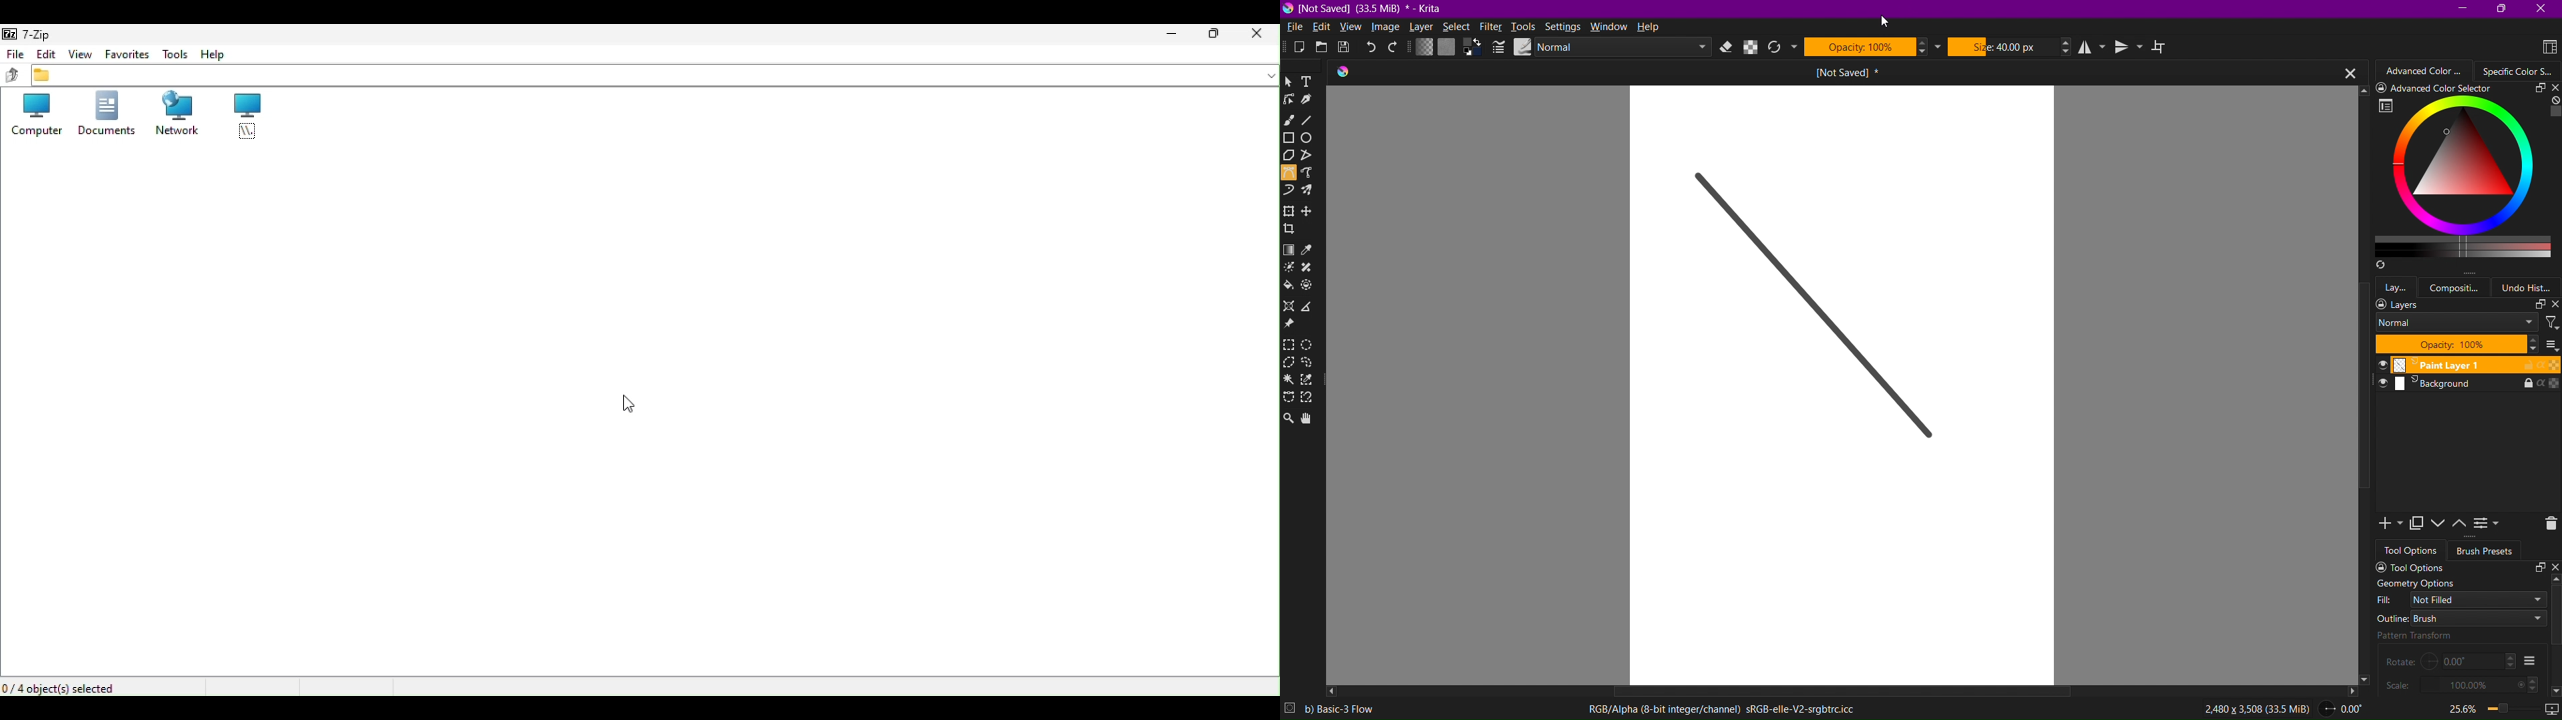 The image size is (2576, 728). What do you see at coordinates (1446, 48) in the screenshot?
I see `Fill Patterns` at bounding box center [1446, 48].